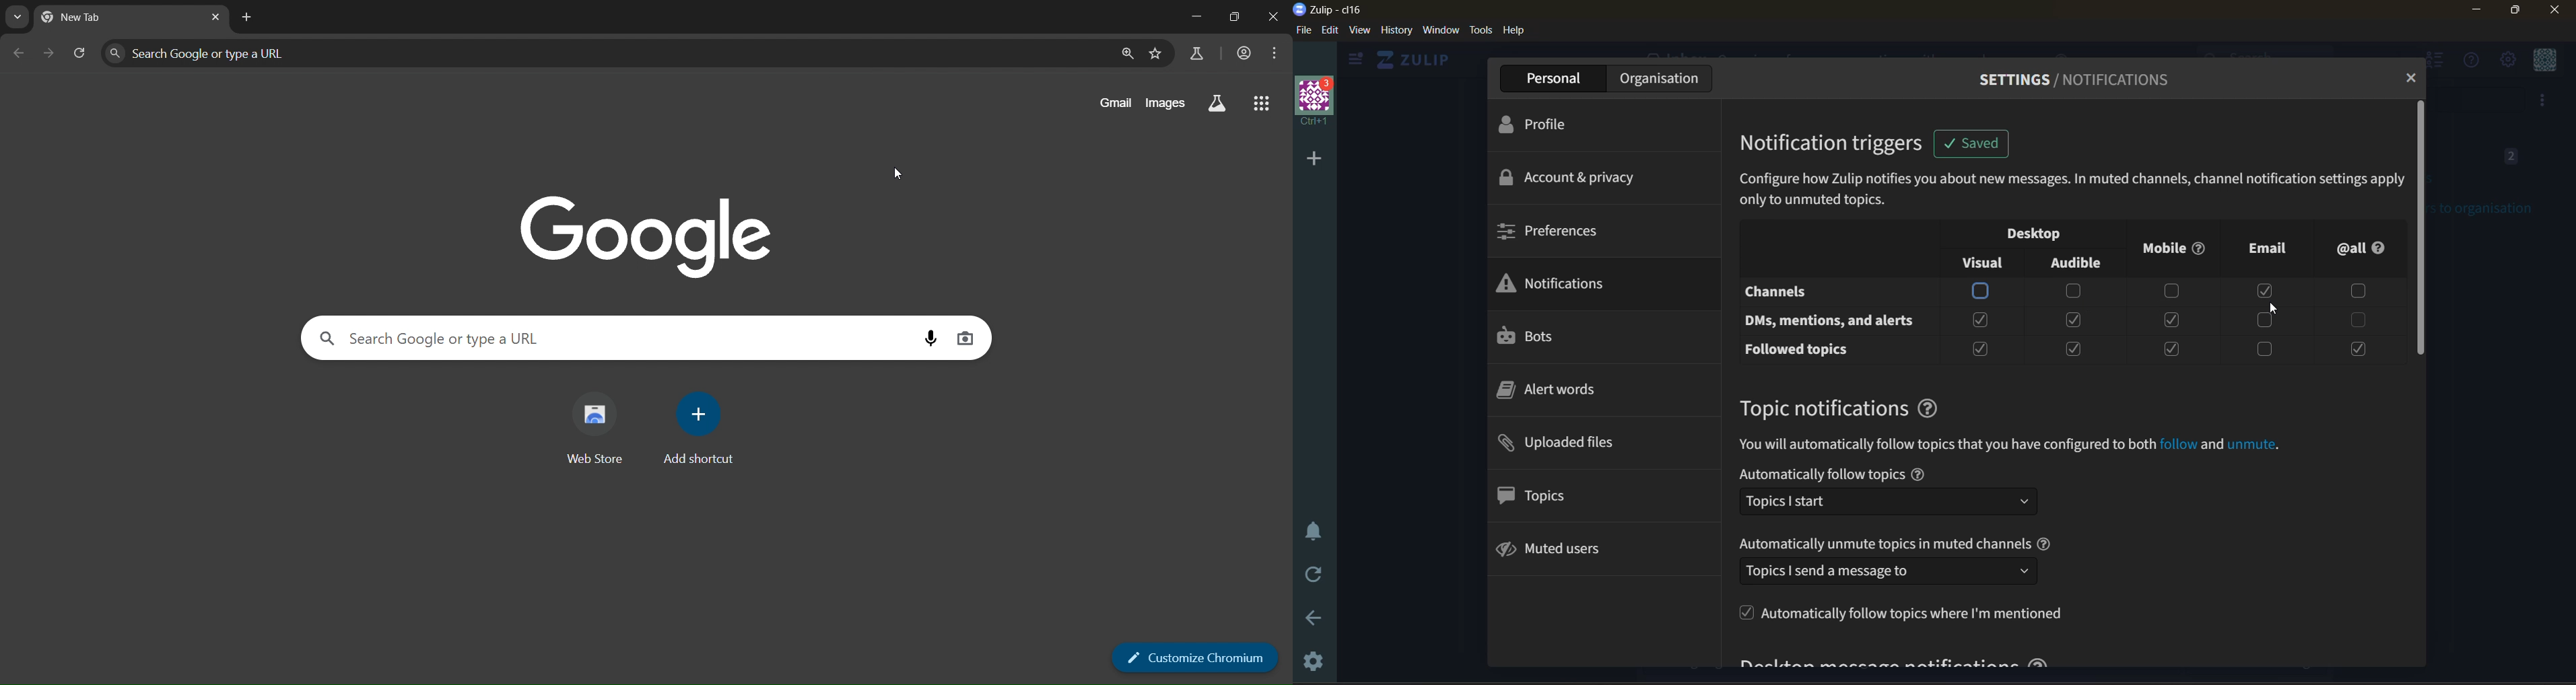 The width and height of the screenshot is (2576, 700). I want to click on audible, so click(2083, 262).